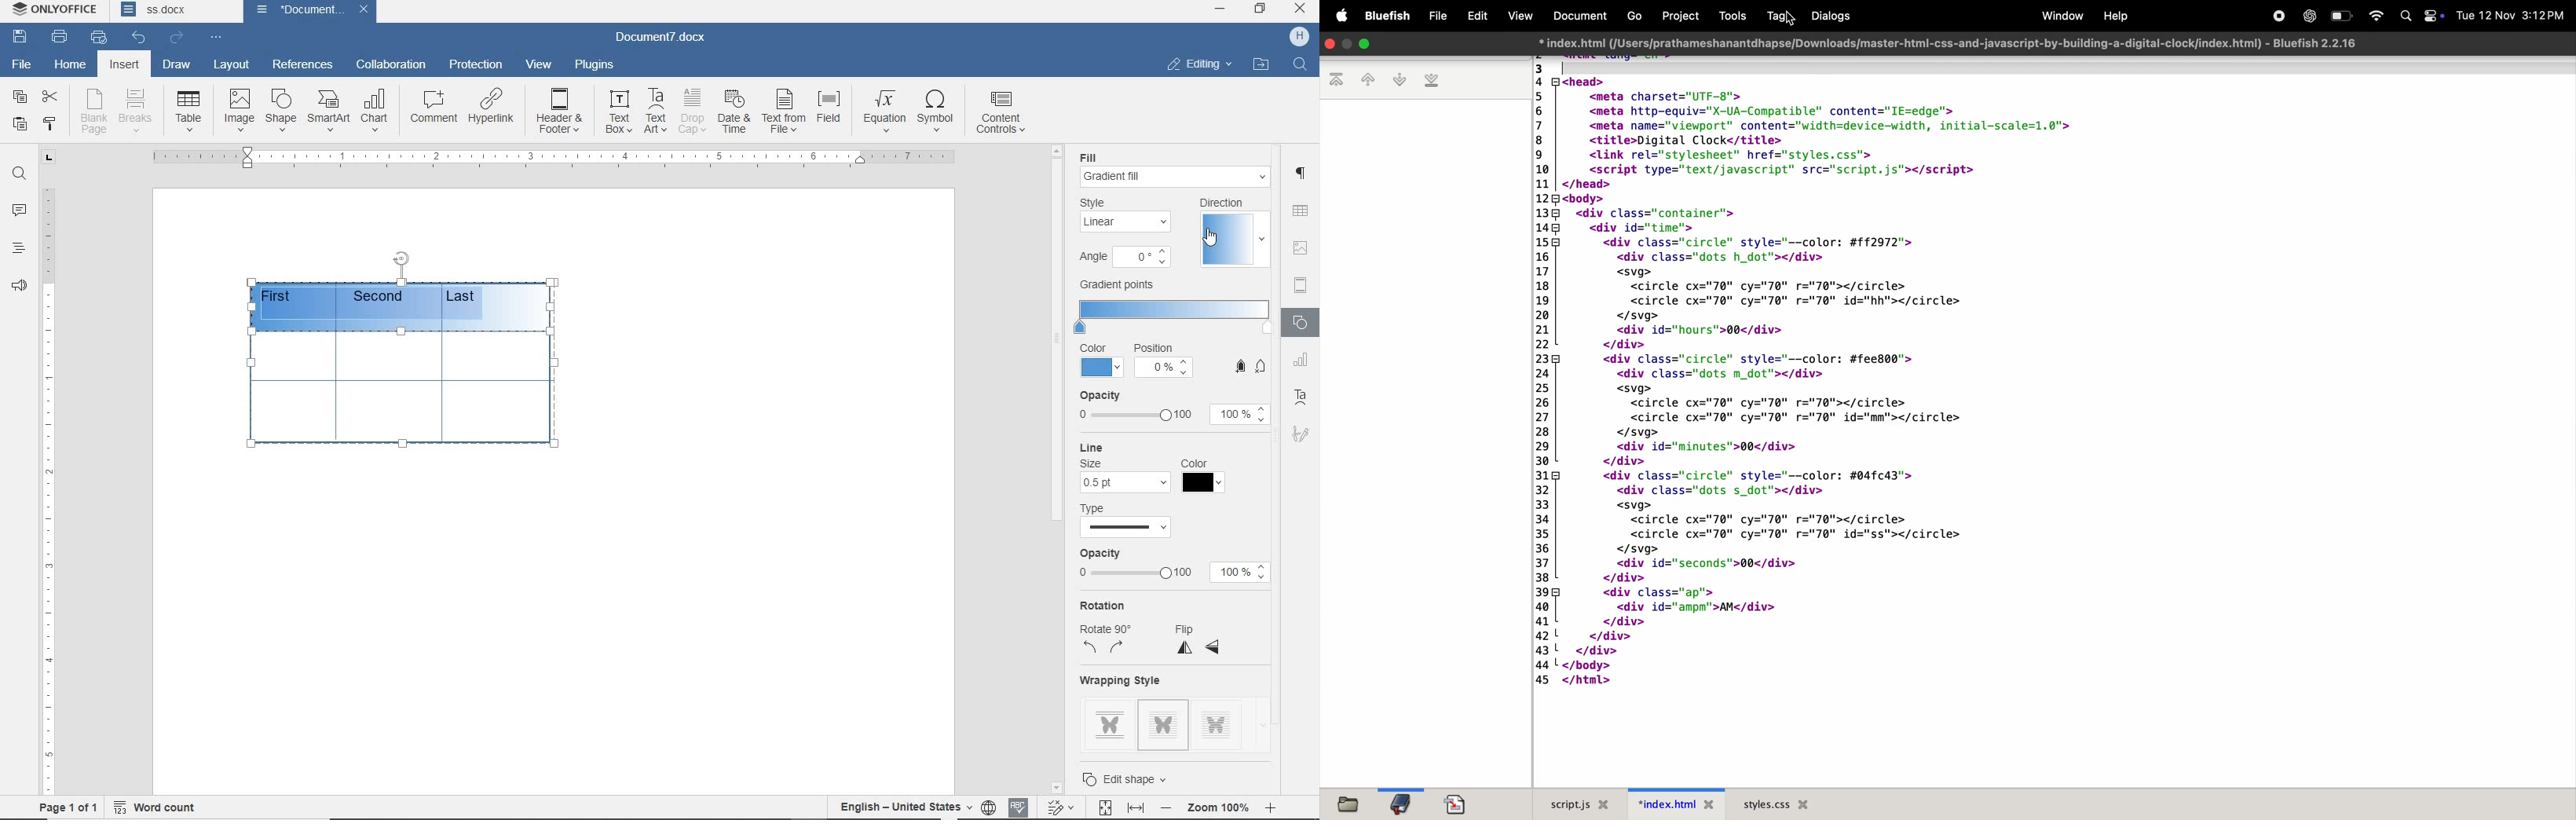  What do you see at coordinates (1157, 346) in the screenshot?
I see `position` at bounding box center [1157, 346].